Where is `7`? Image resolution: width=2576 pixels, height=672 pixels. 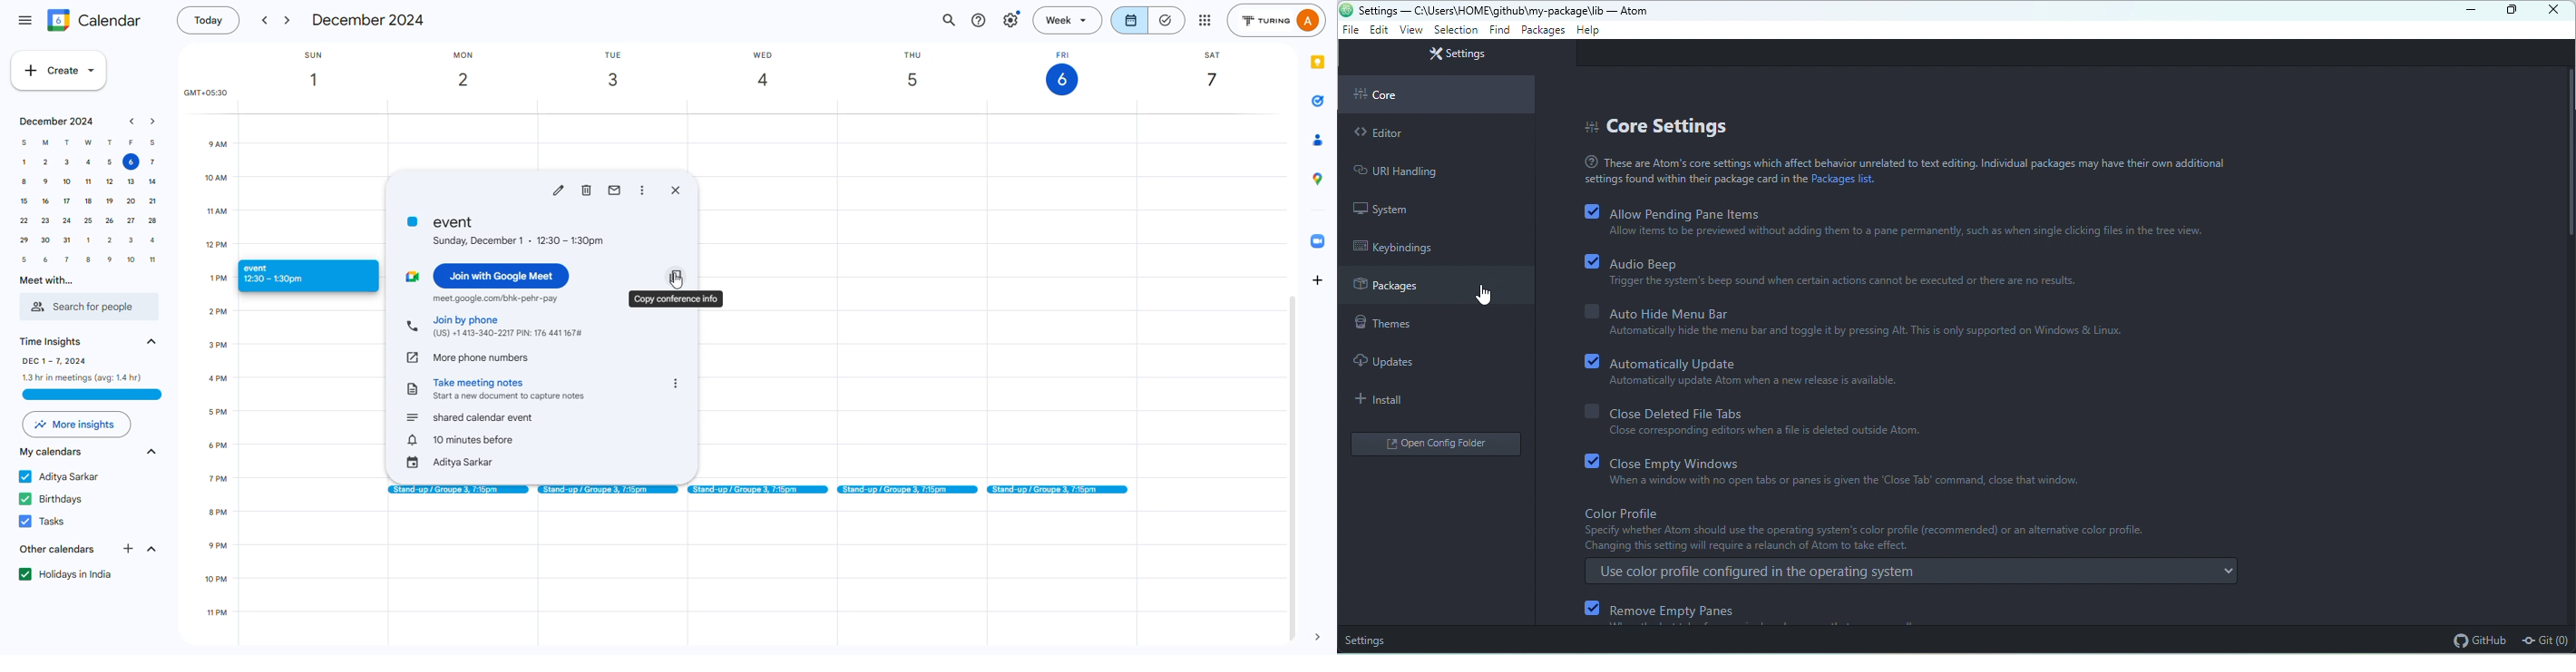 7 is located at coordinates (68, 259).